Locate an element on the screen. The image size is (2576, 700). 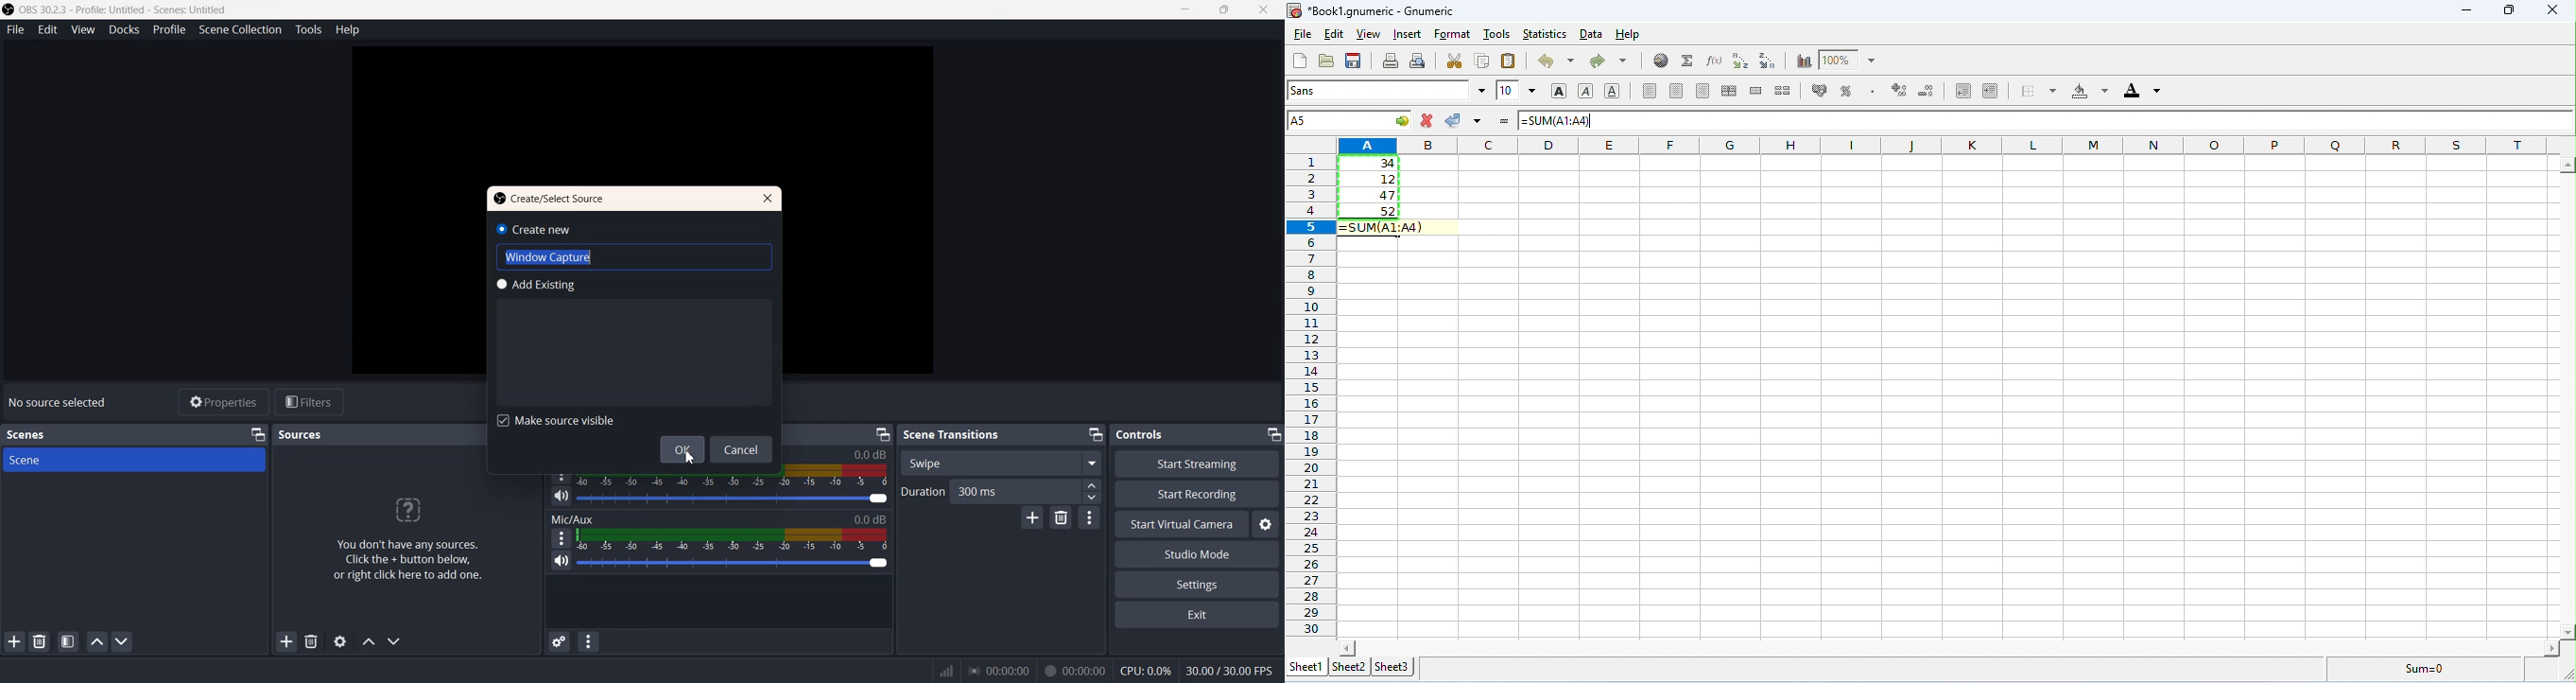
Remove configuration transition is located at coordinates (1061, 517).